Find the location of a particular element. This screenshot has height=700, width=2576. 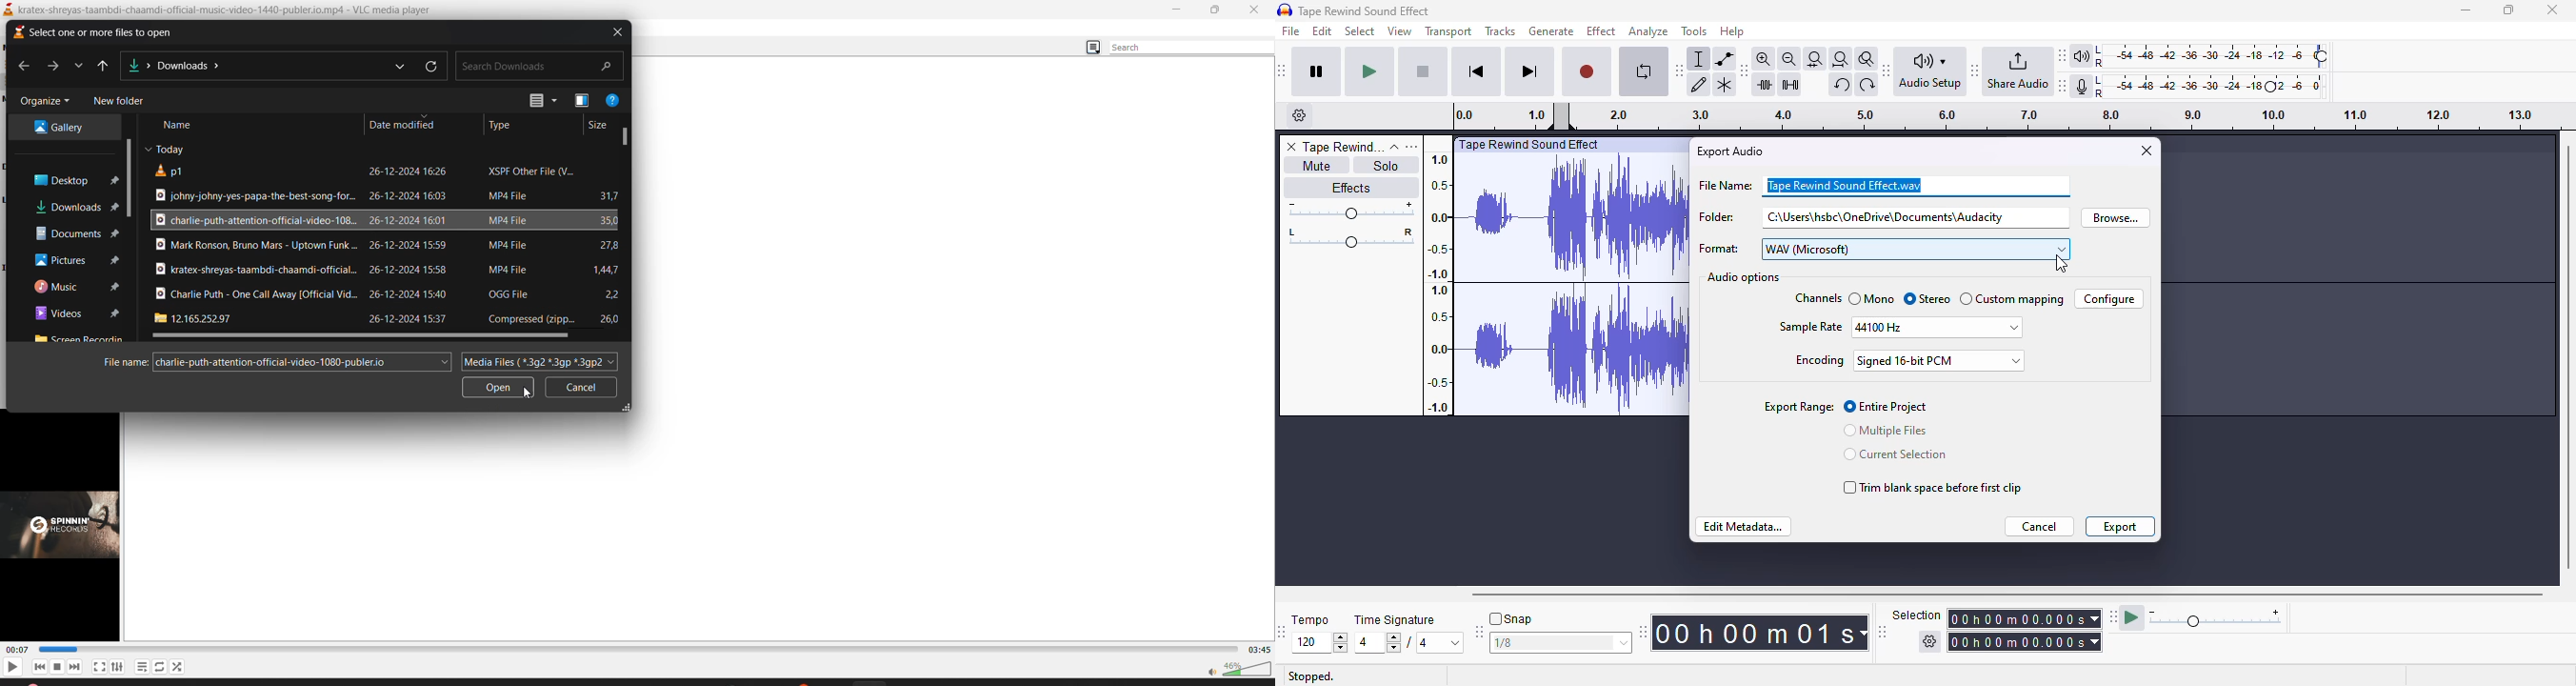

settings is located at coordinates (120, 668).